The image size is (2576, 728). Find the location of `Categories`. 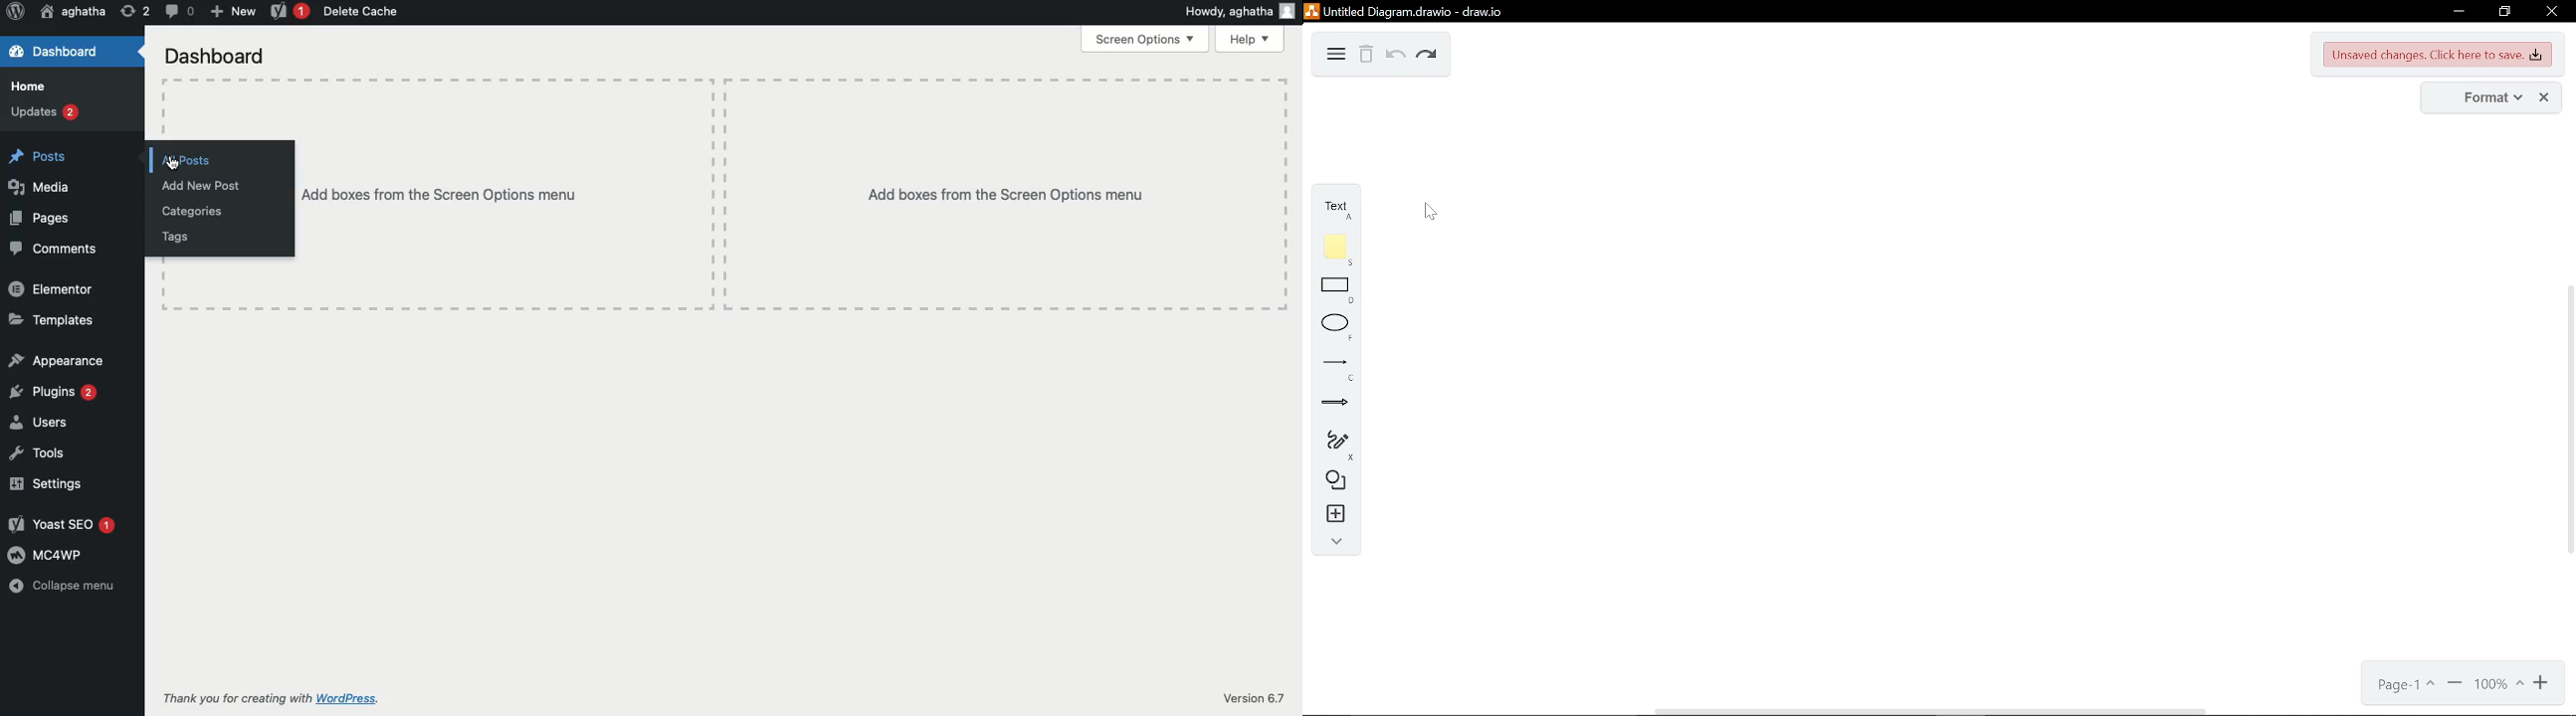

Categories is located at coordinates (197, 212).